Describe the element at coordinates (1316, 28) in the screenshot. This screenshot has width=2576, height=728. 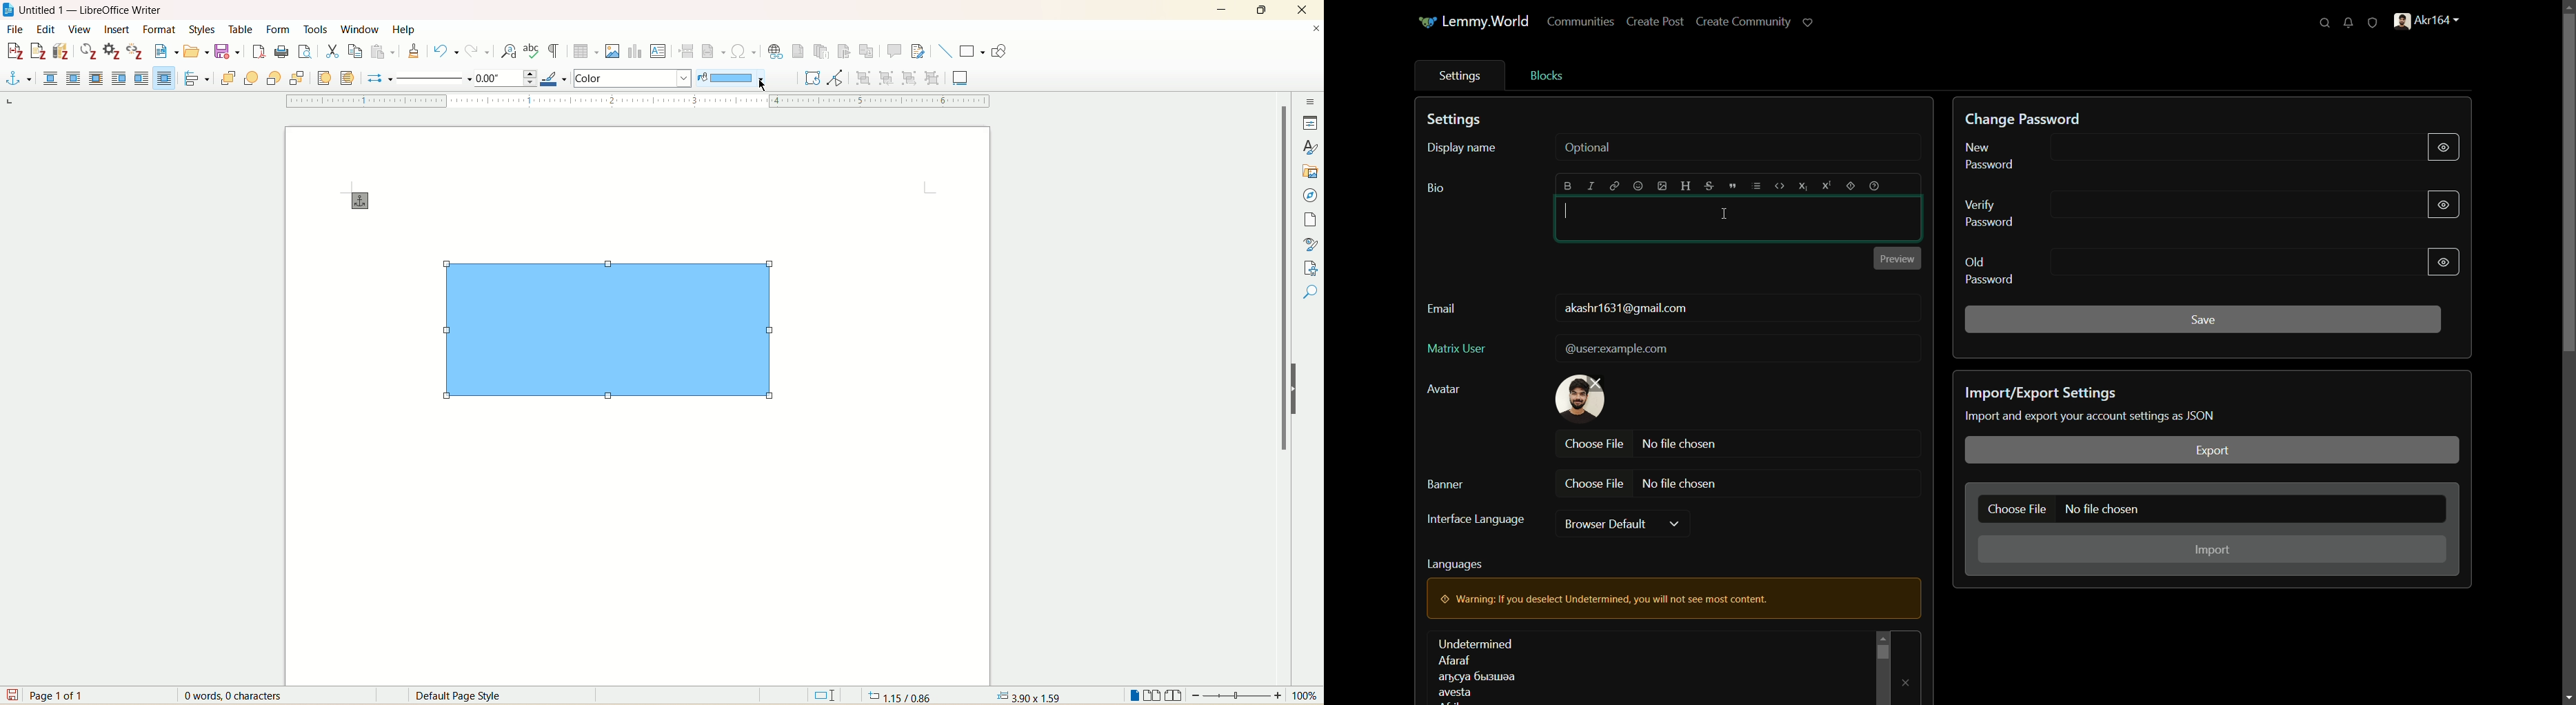
I see `close` at that location.